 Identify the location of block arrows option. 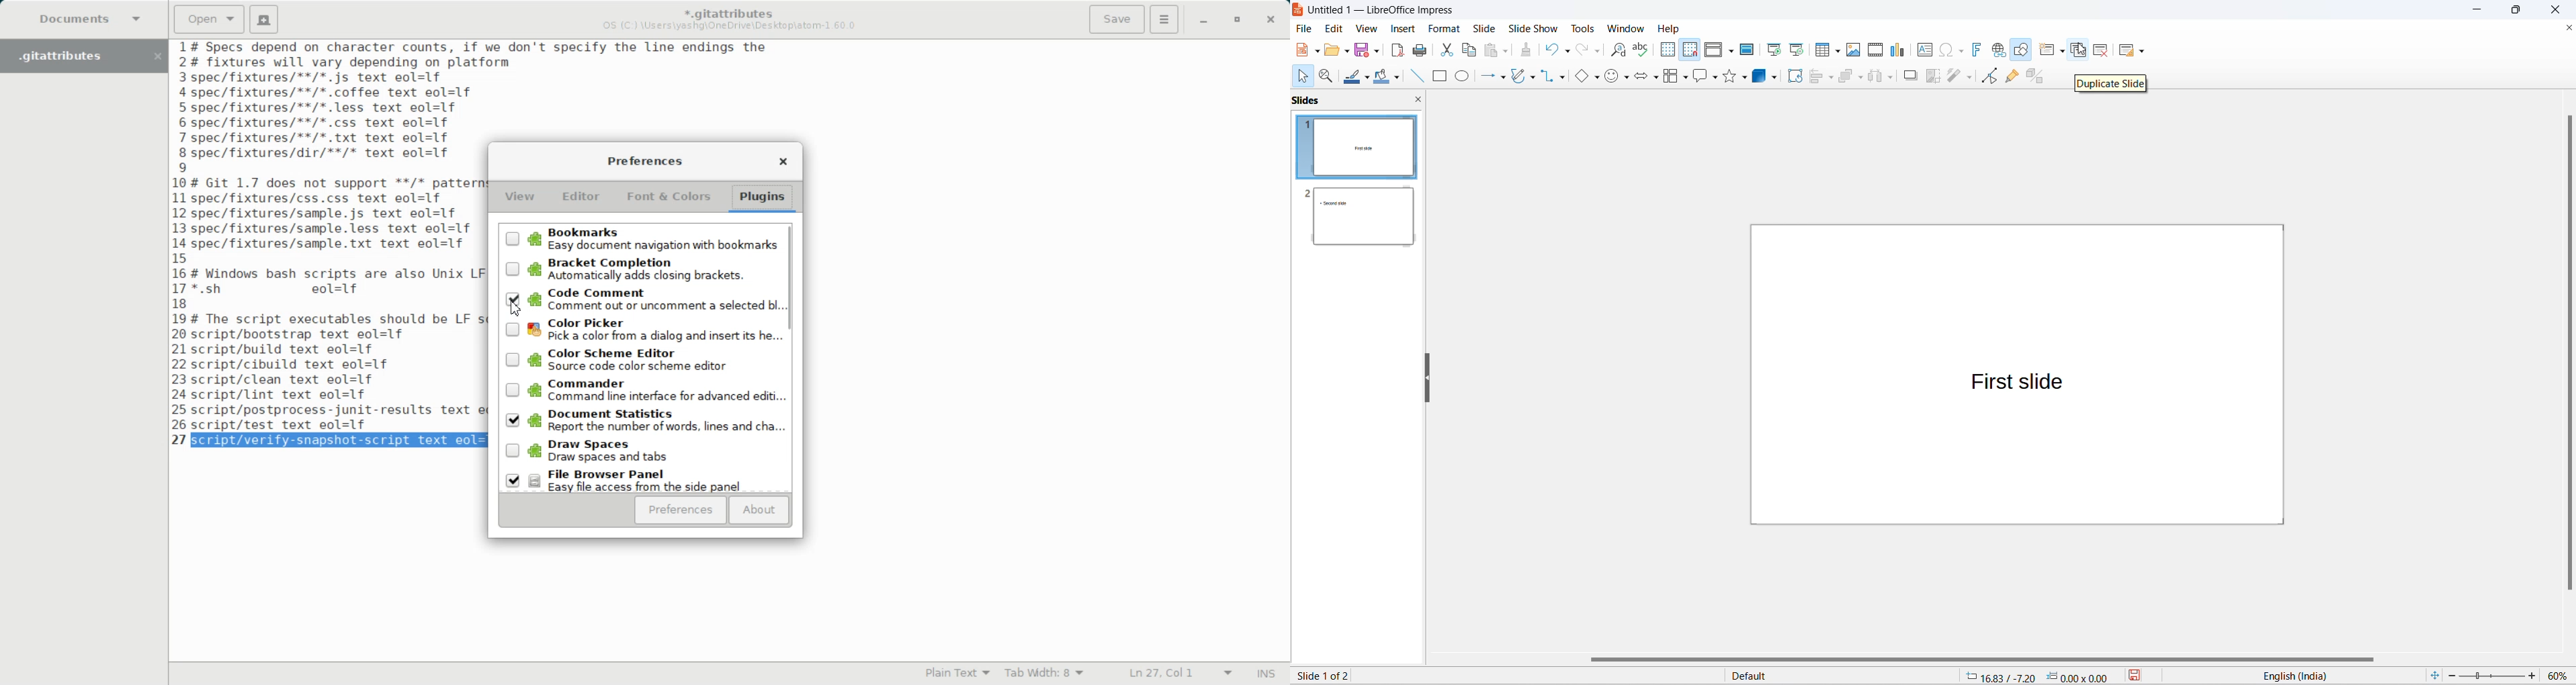
(1655, 78).